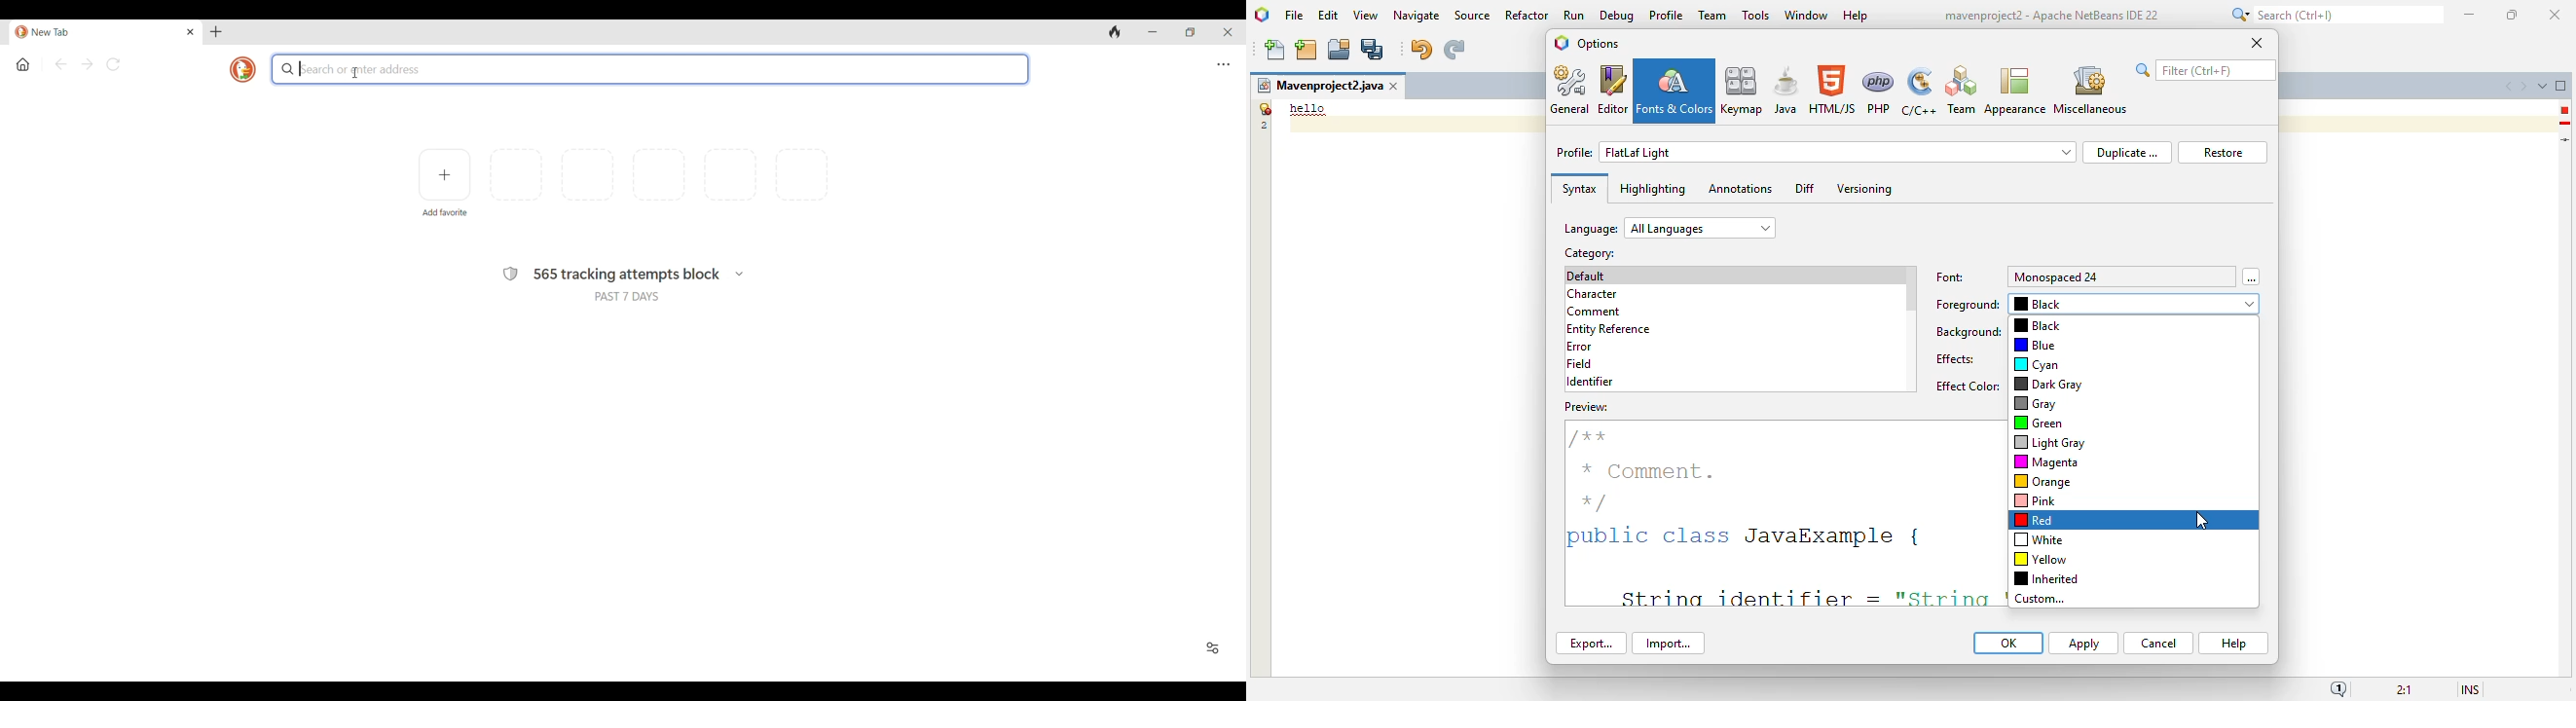 This screenshot has width=2576, height=728. Describe the element at coordinates (2047, 578) in the screenshot. I see `inherited` at that location.